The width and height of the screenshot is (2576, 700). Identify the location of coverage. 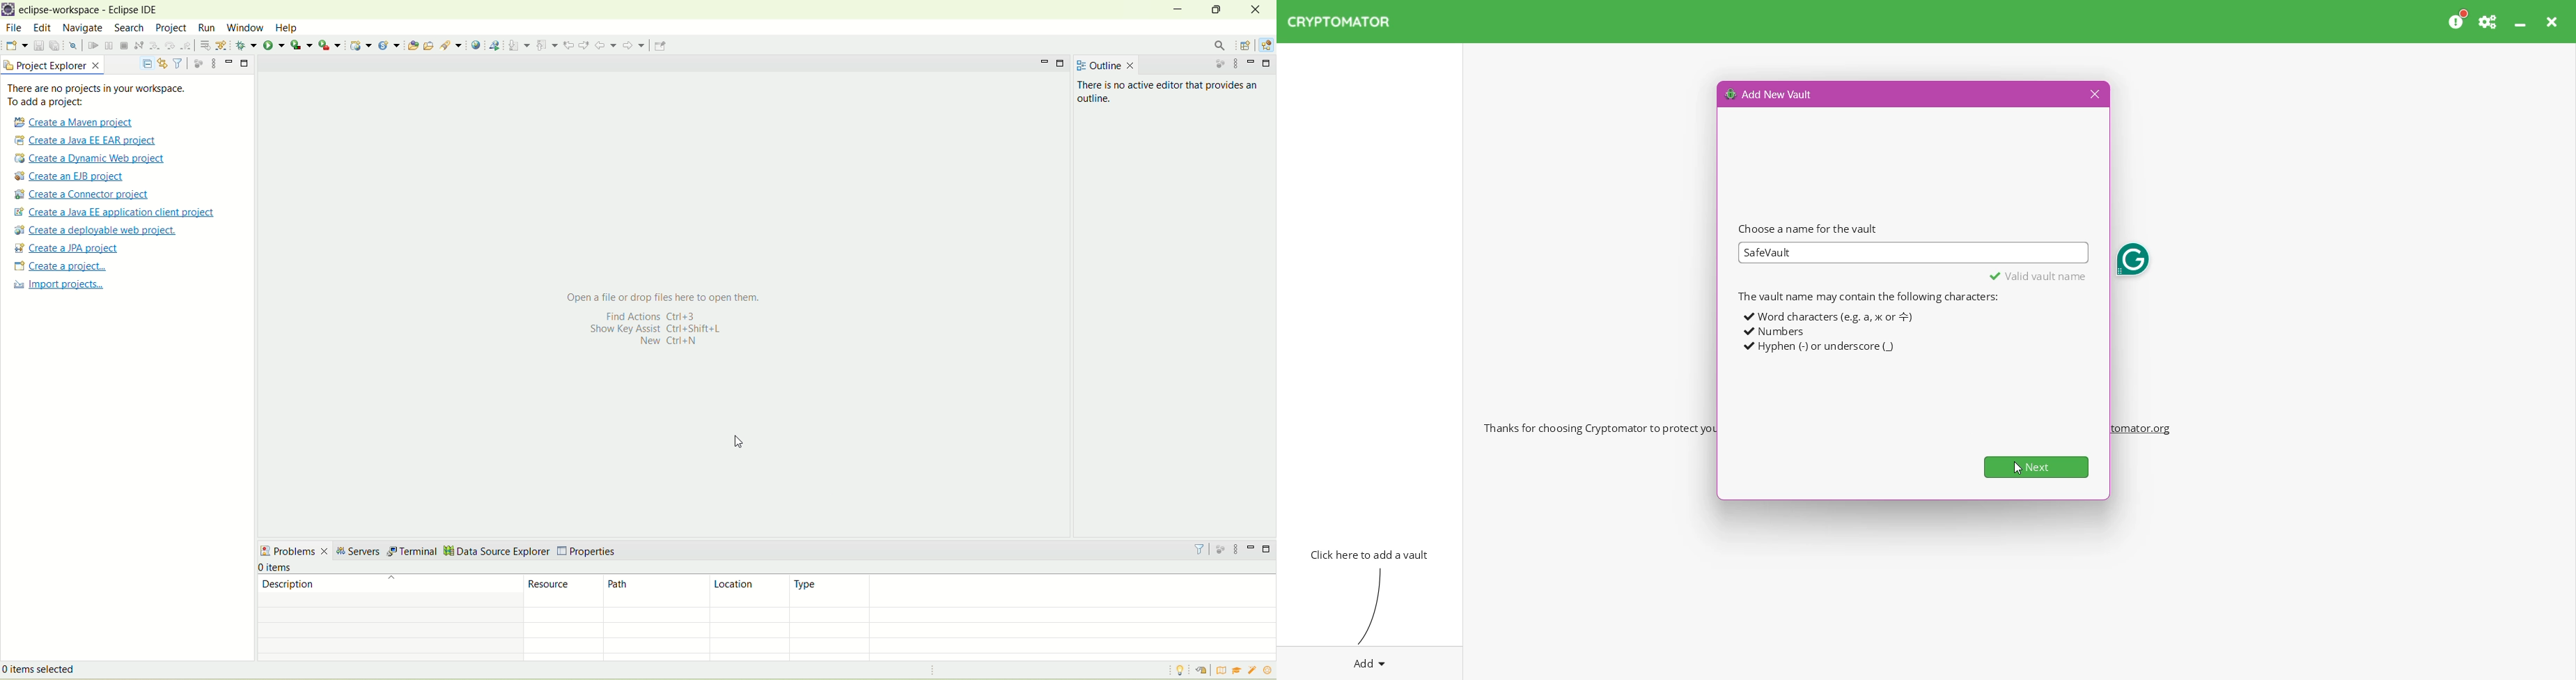
(355, 45).